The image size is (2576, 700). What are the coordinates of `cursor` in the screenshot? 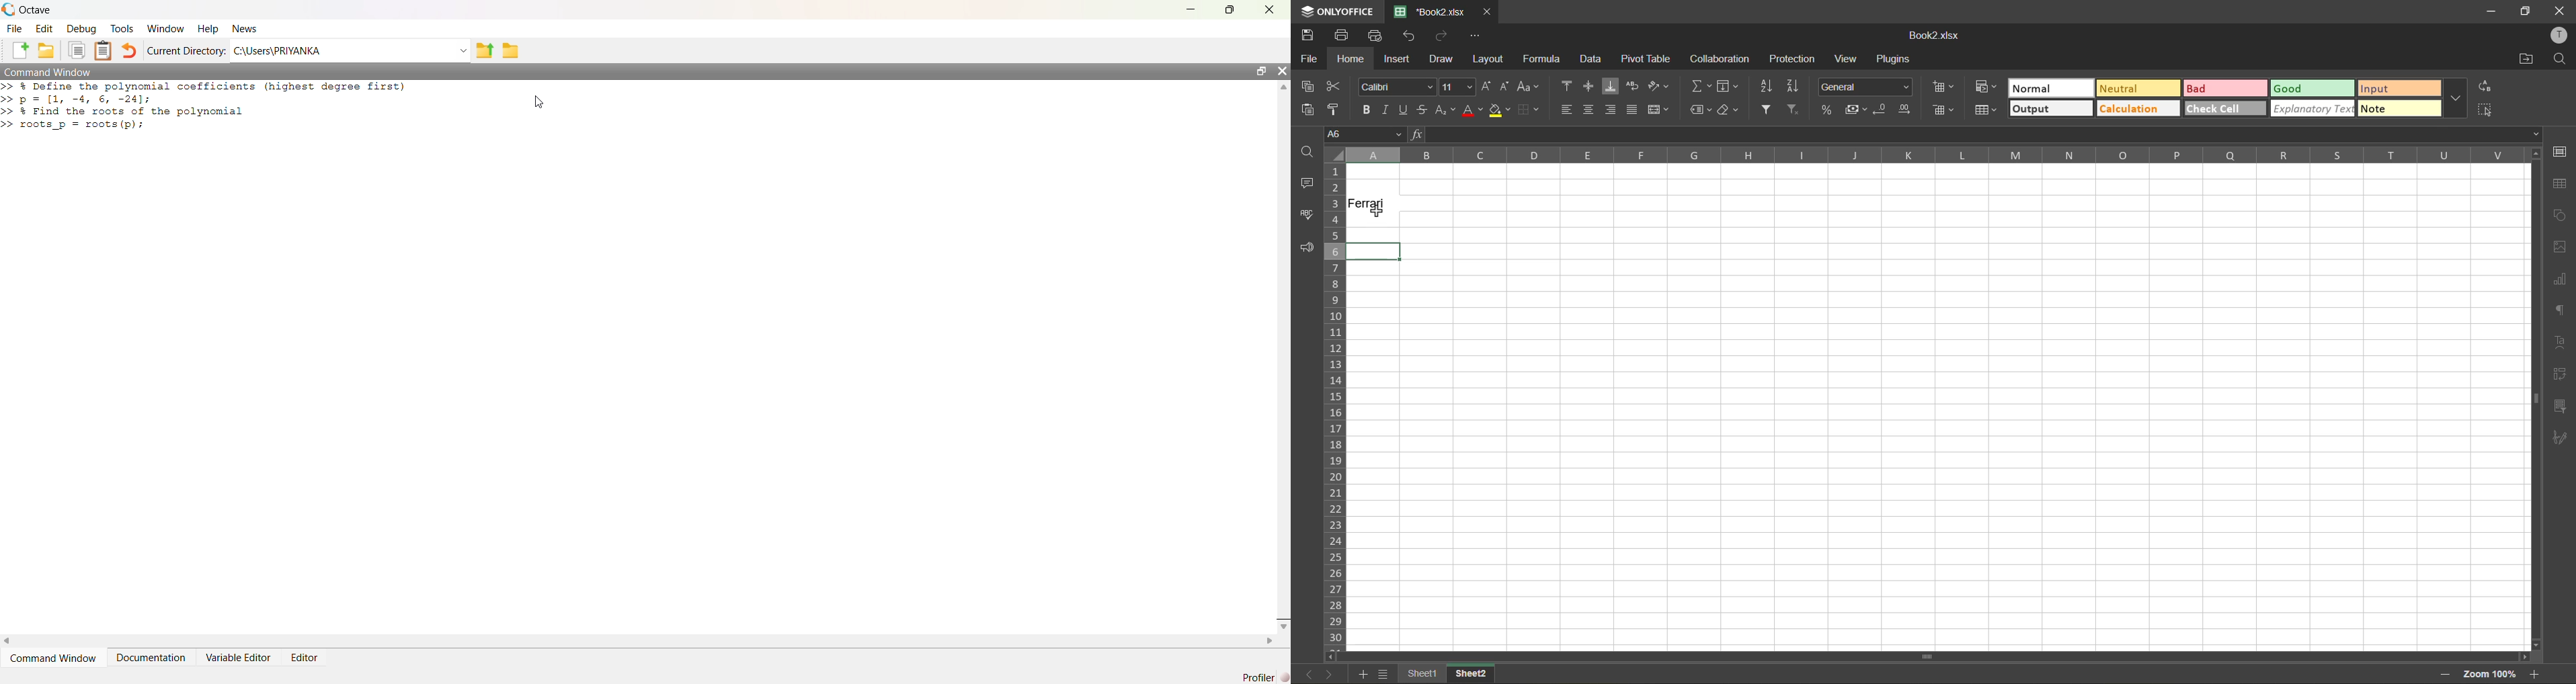 It's located at (1376, 216).